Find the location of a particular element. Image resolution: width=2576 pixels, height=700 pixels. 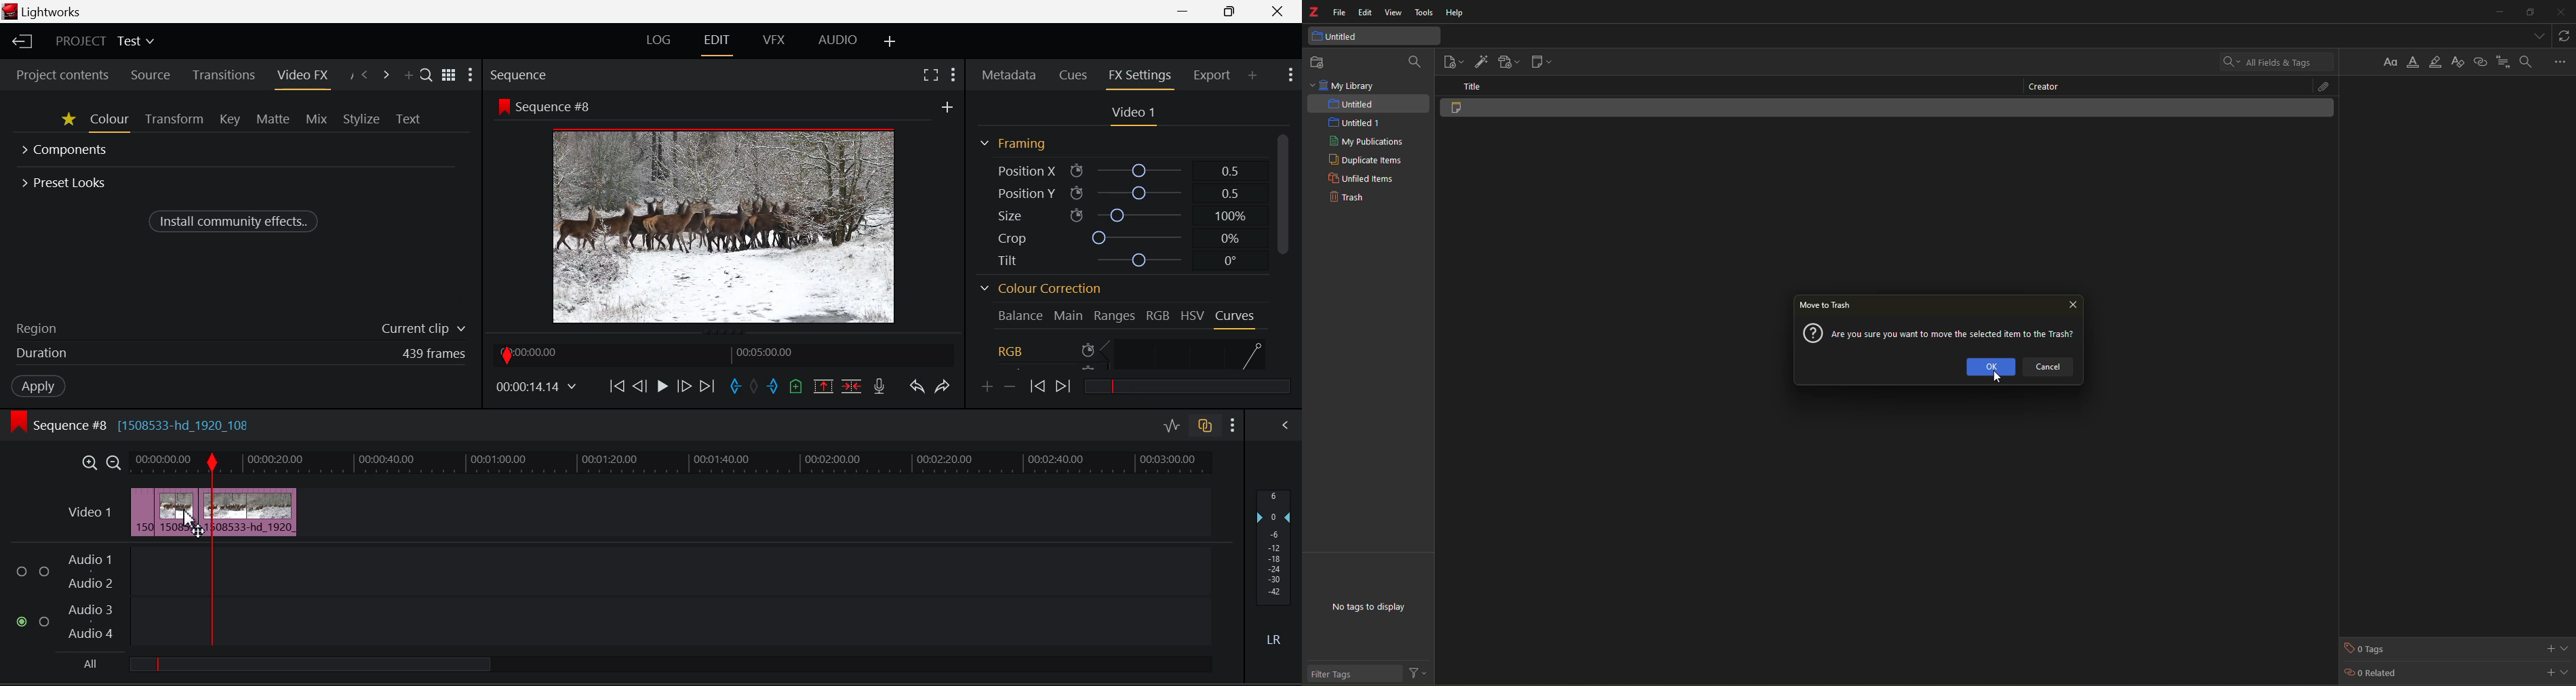

highlight text is located at coordinates (2435, 63).